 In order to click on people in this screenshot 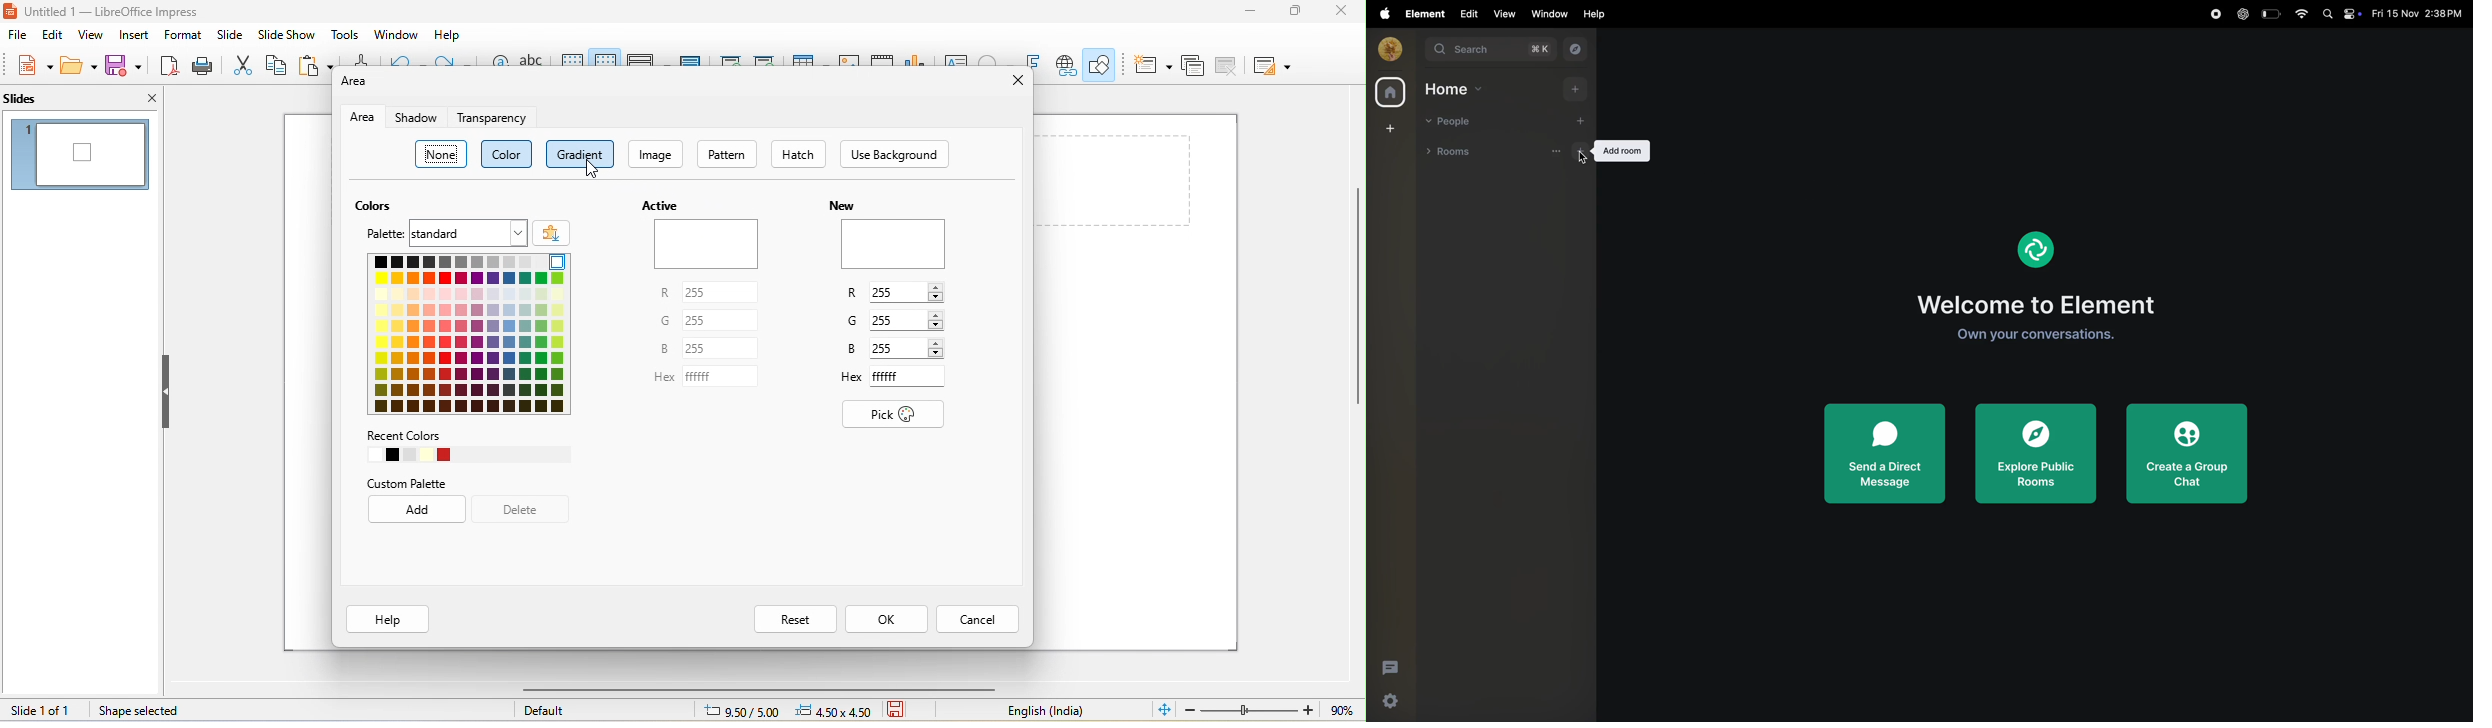, I will do `click(1453, 122)`.